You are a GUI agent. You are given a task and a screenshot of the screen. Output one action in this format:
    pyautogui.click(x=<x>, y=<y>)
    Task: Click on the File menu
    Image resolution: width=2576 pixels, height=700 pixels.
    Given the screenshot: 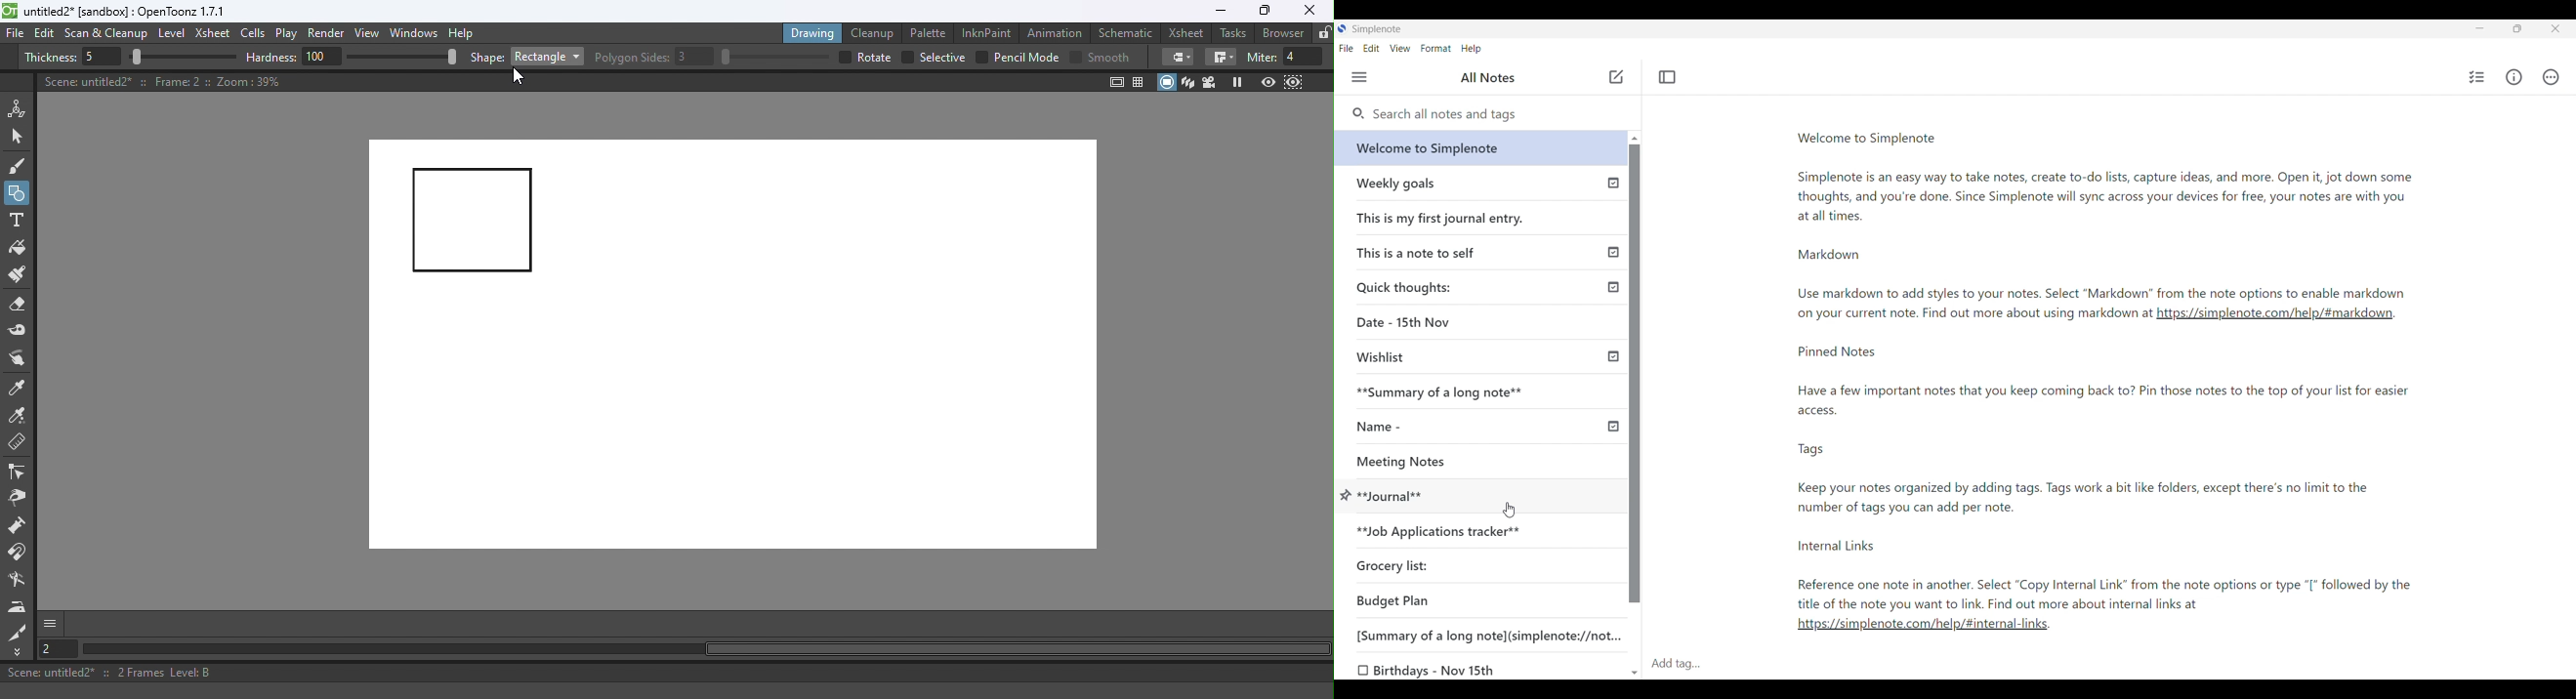 What is the action you would take?
    pyautogui.click(x=1347, y=49)
    